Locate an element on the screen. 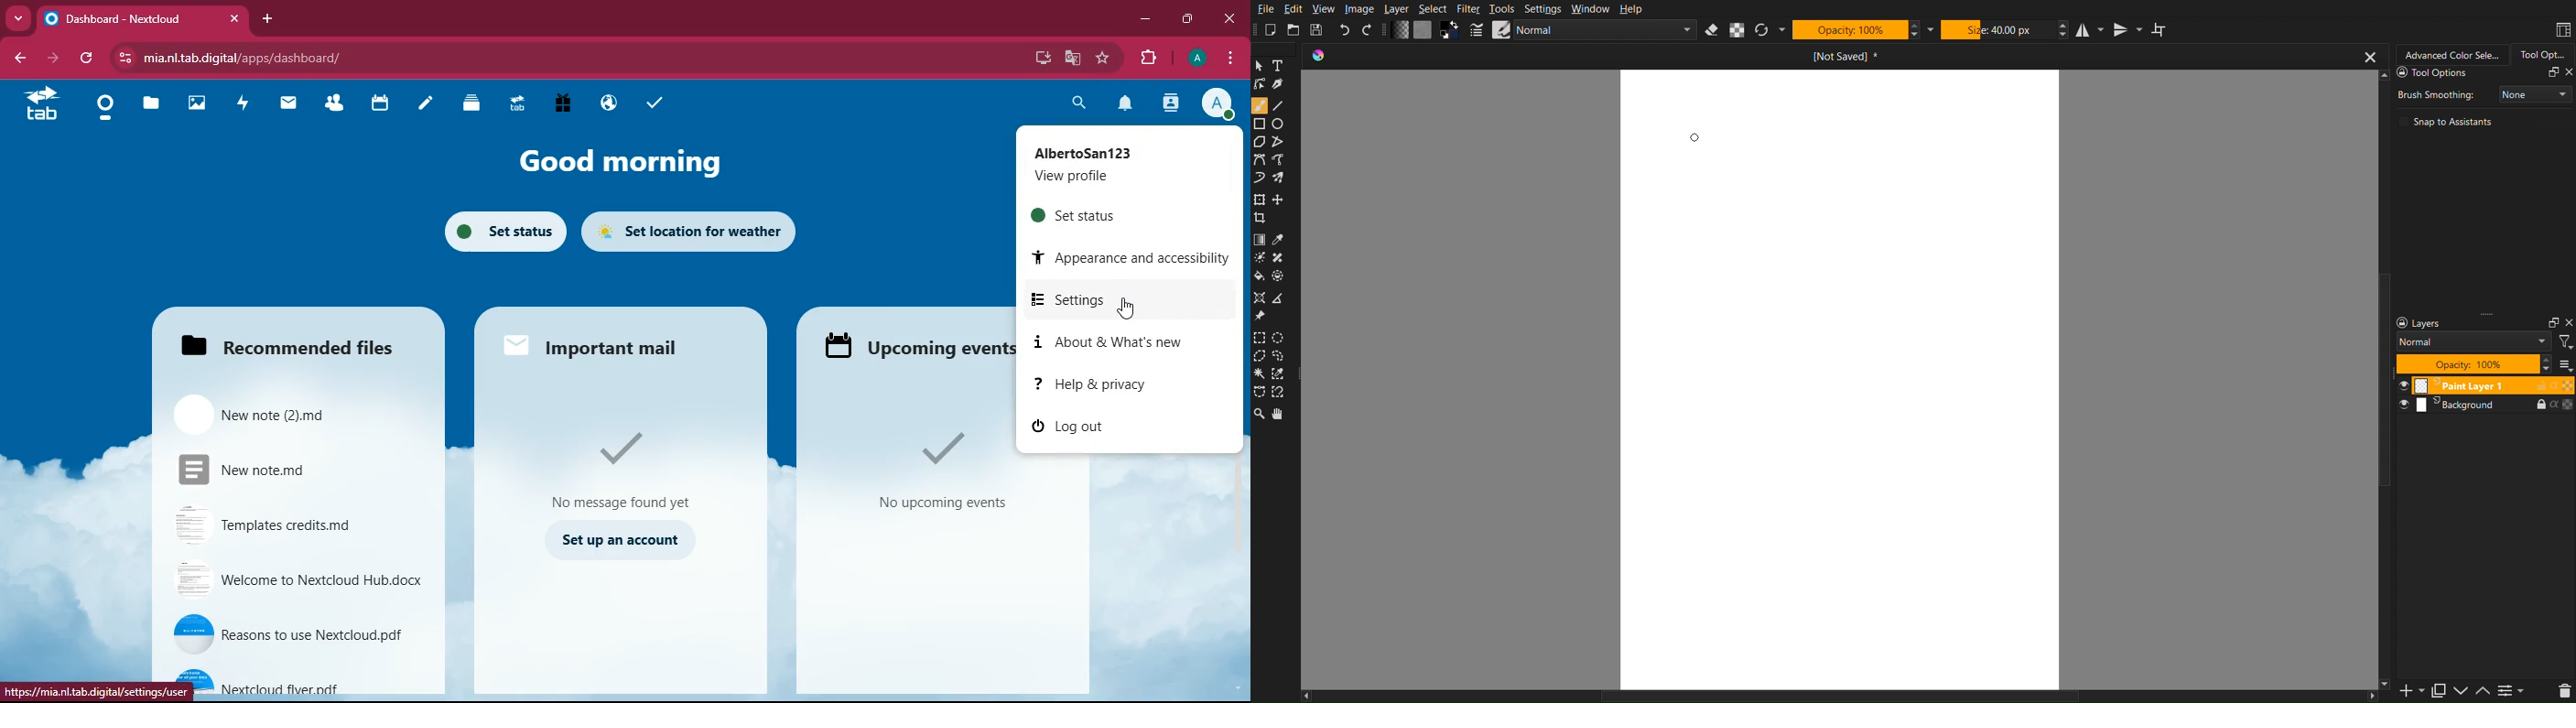 Image resolution: width=2576 pixels, height=728 pixels. Undo is located at coordinates (1345, 29).